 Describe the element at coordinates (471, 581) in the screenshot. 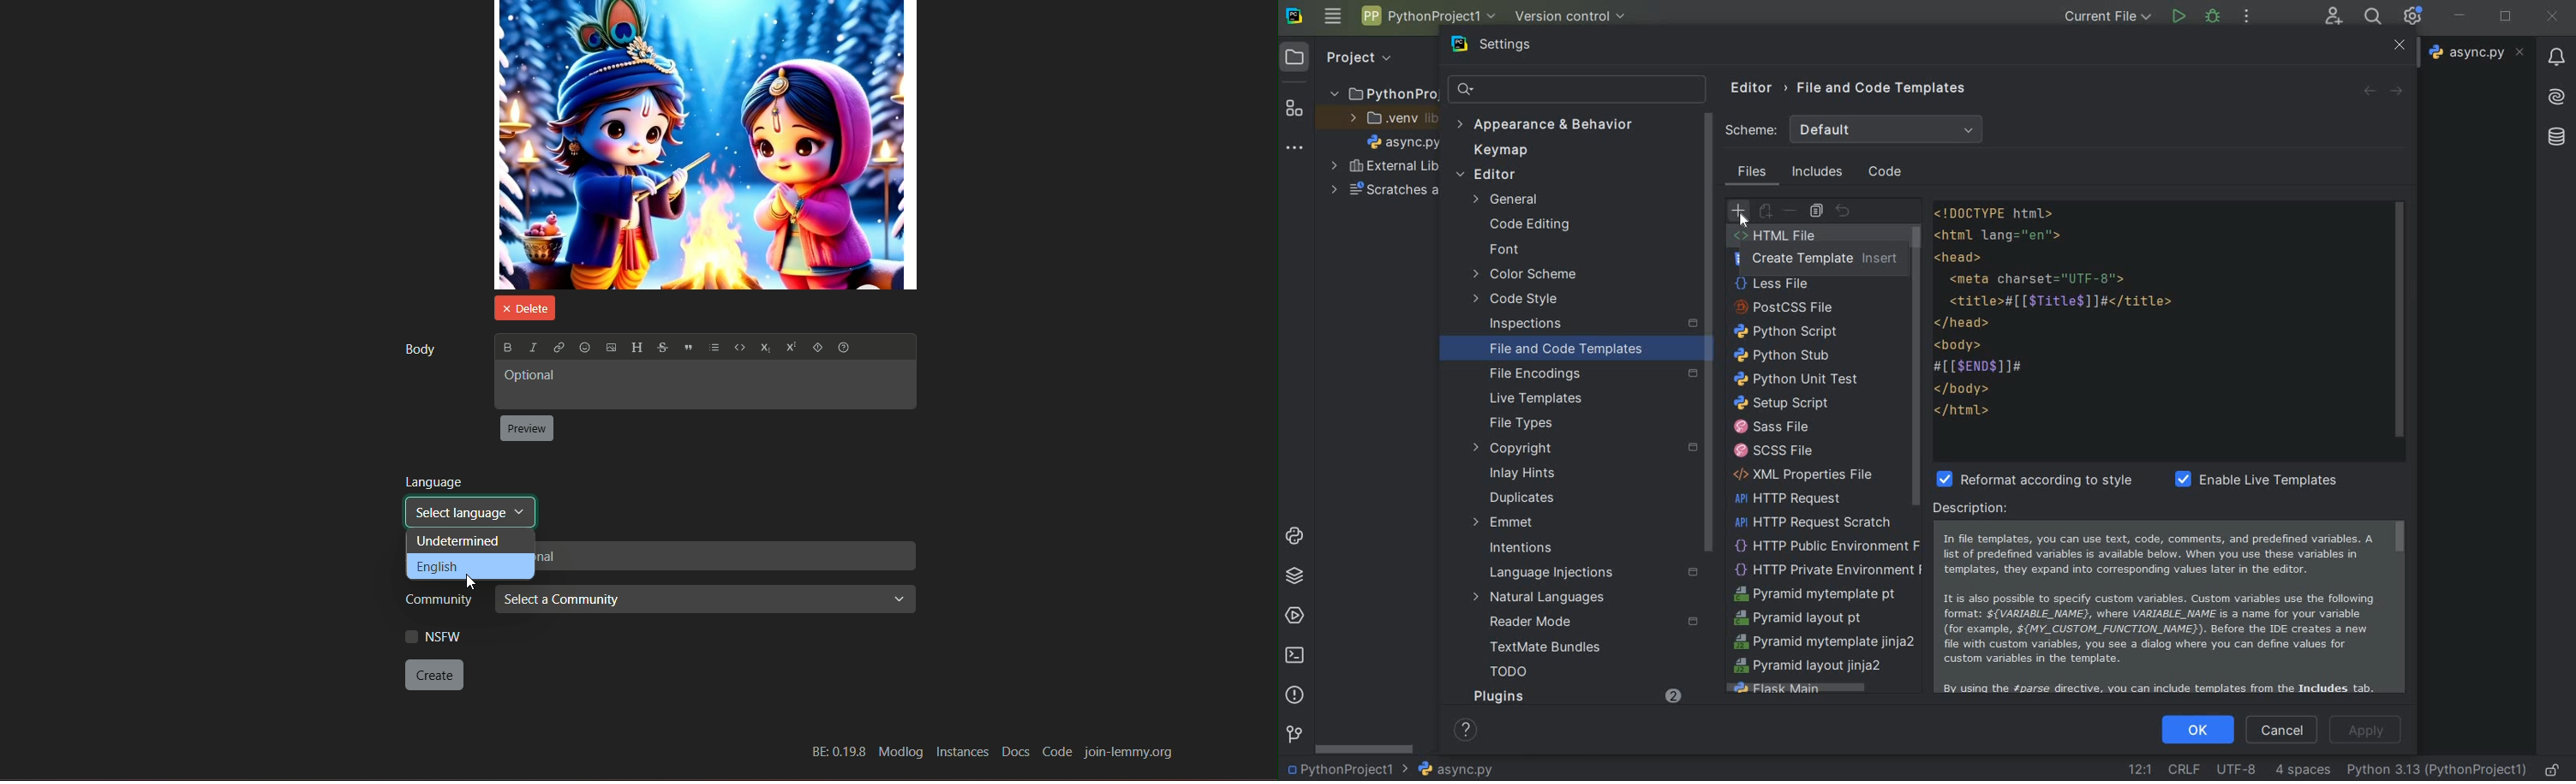

I see `Cursor` at that location.